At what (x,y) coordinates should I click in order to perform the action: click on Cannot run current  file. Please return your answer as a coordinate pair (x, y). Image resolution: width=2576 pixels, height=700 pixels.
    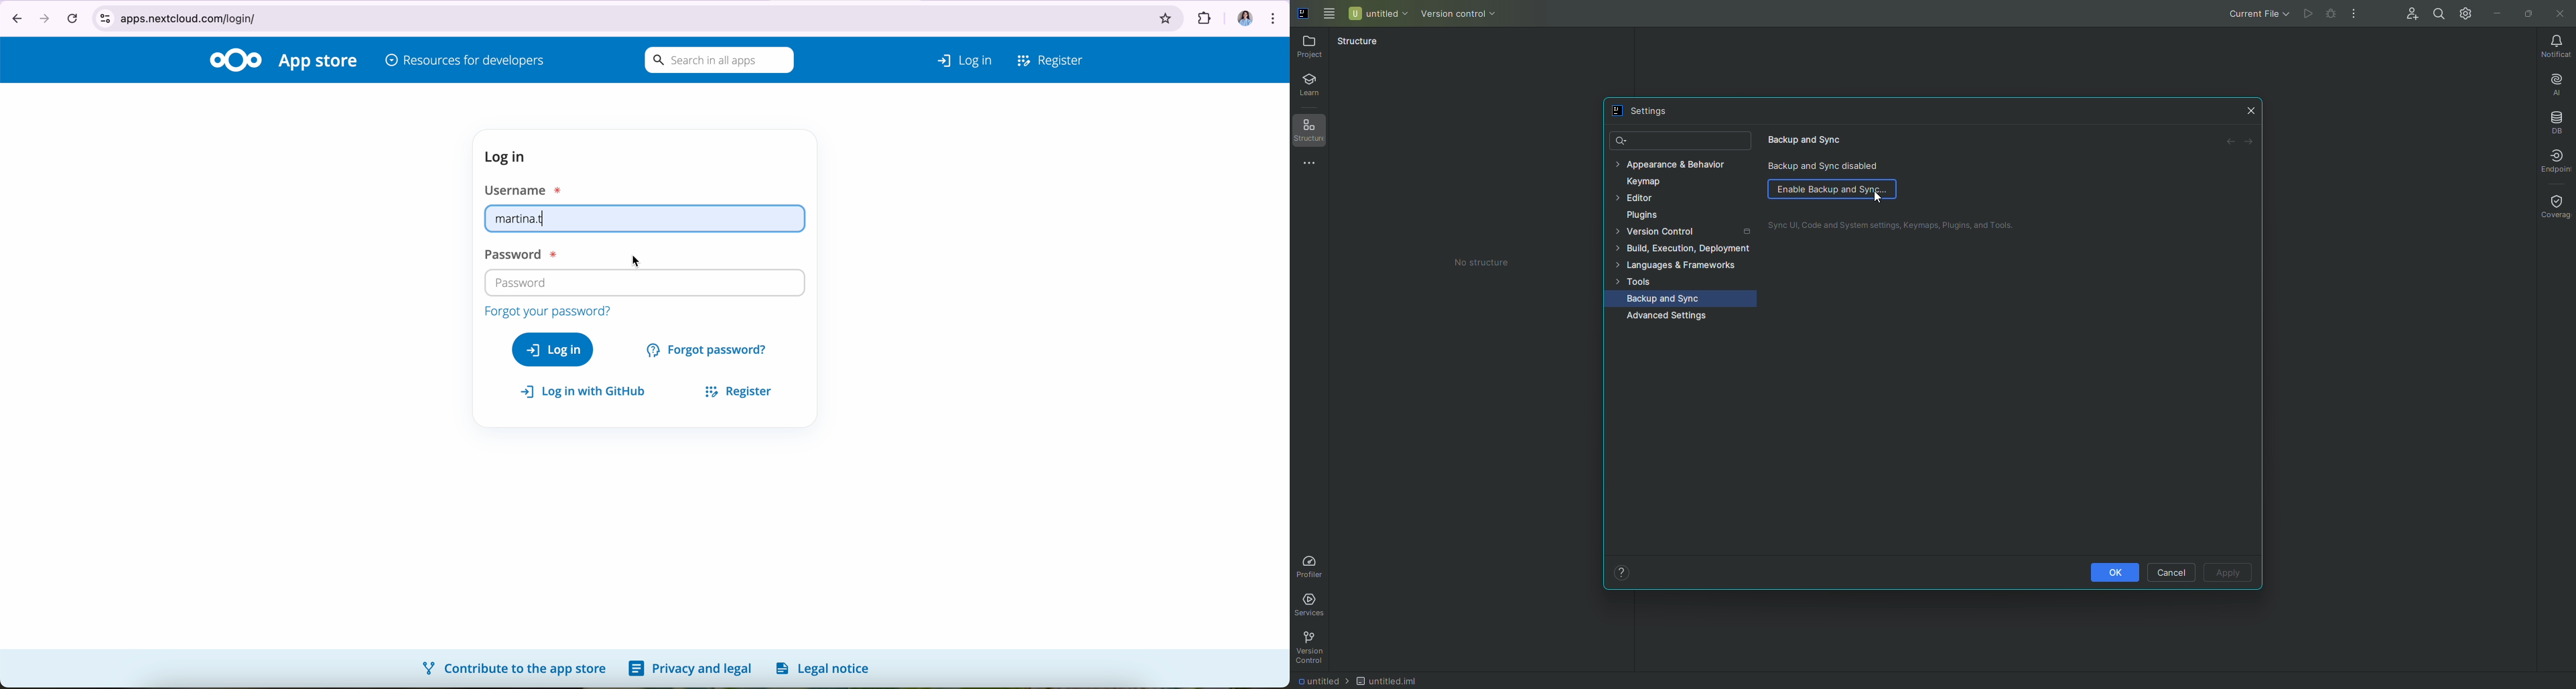
    Looking at the image, I should click on (2333, 16).